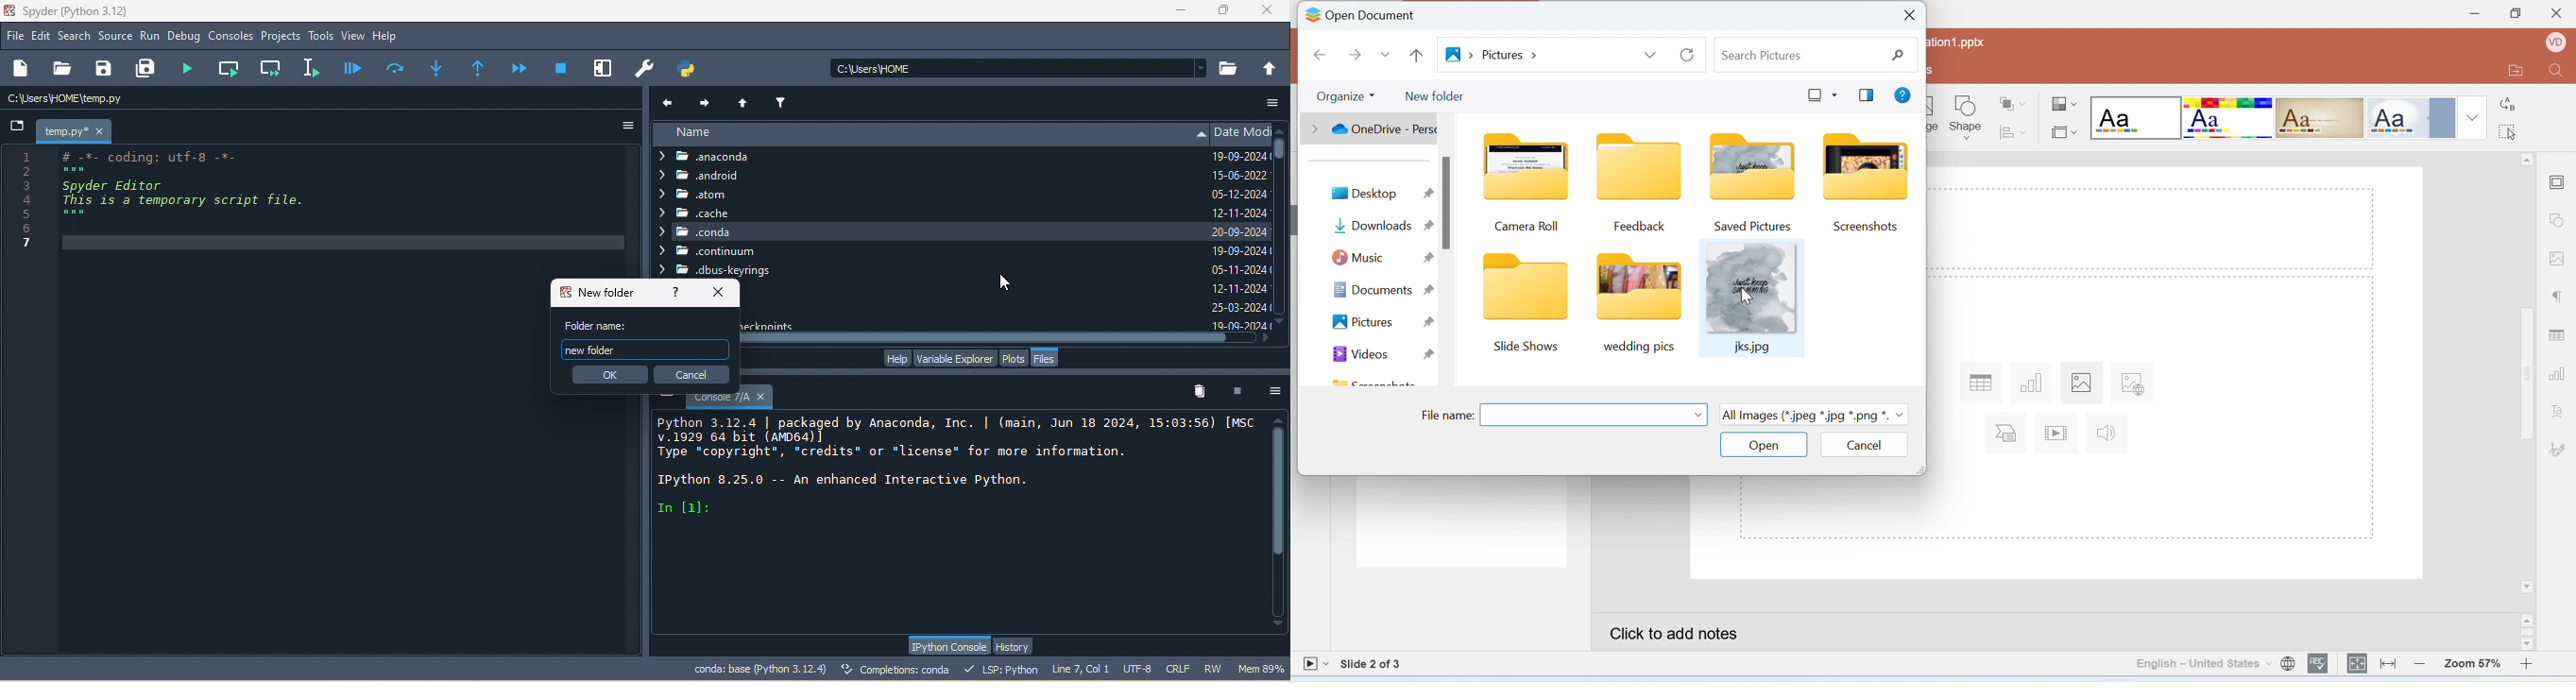 Image resolution: width=2576 pixels, height=700 pixels. What do you see at coordinates (695, 213) in the screenshot?
I see `cache` at bounding box center [695, 213].